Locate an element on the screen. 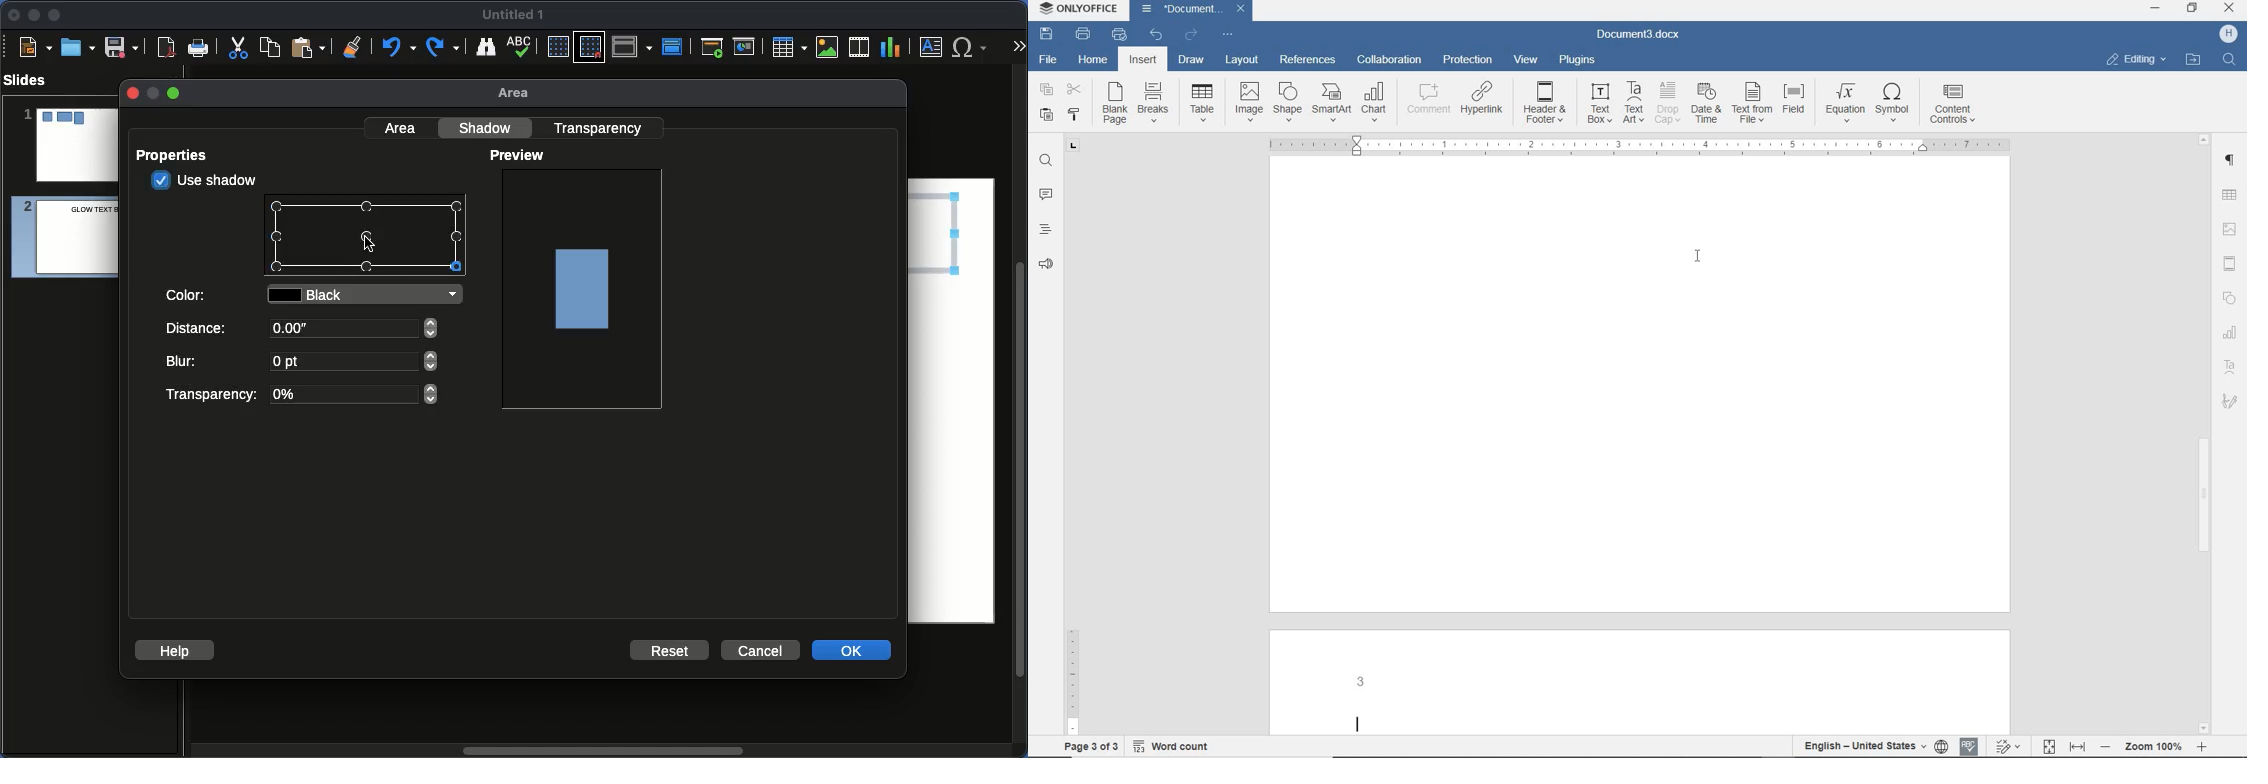 This screenshot has width=2268, height=784. Close is located at coordinates (15, 15).